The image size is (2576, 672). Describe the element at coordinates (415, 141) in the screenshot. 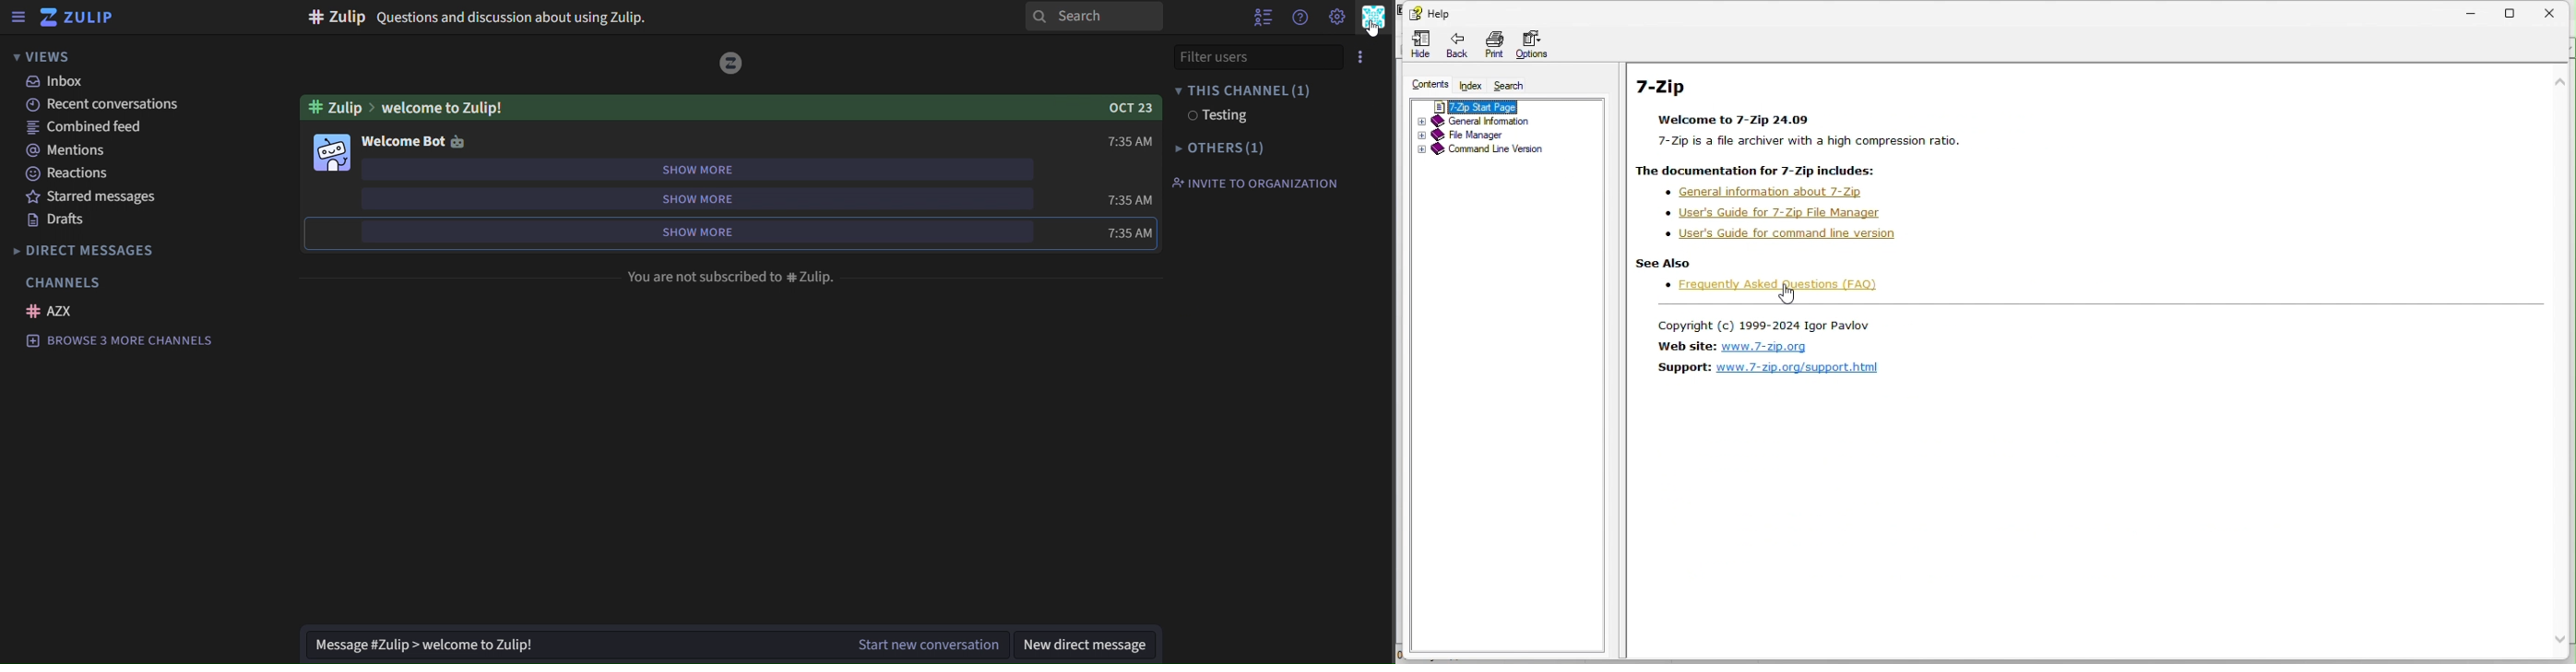

I see `welcome bot` at that location.